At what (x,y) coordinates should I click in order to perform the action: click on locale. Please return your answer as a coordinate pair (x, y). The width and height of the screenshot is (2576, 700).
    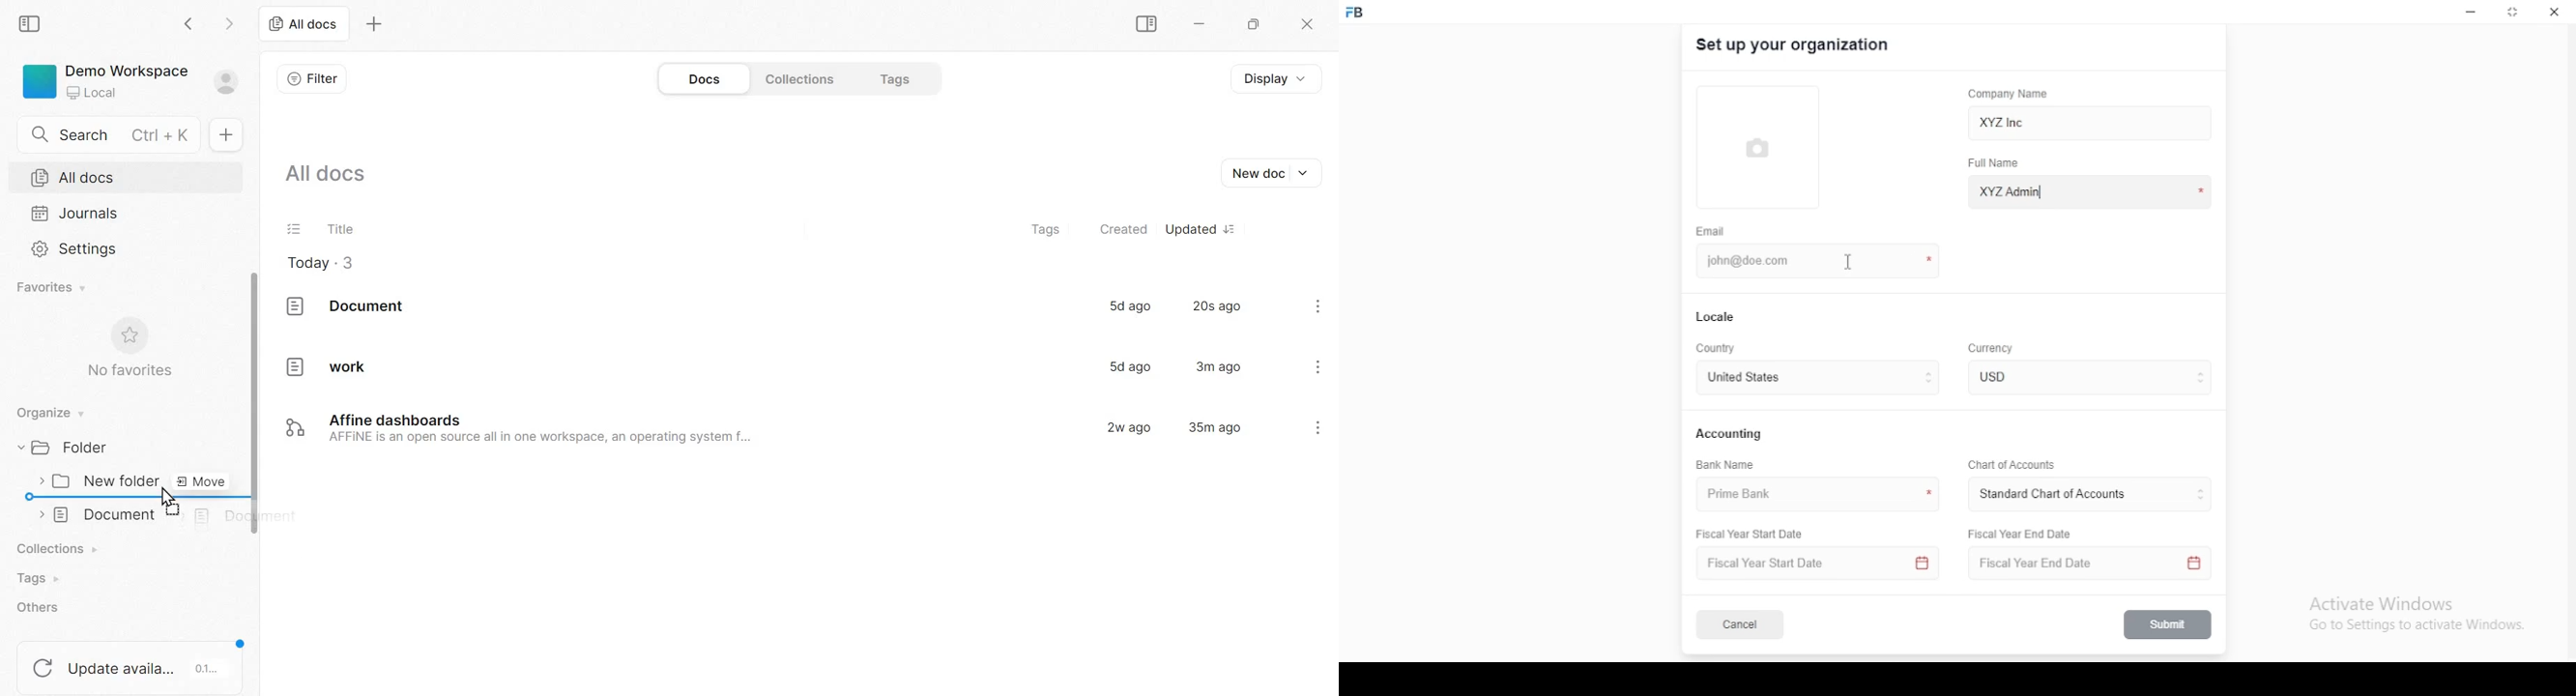
    Looking at the image, I should click on (1717, 317).